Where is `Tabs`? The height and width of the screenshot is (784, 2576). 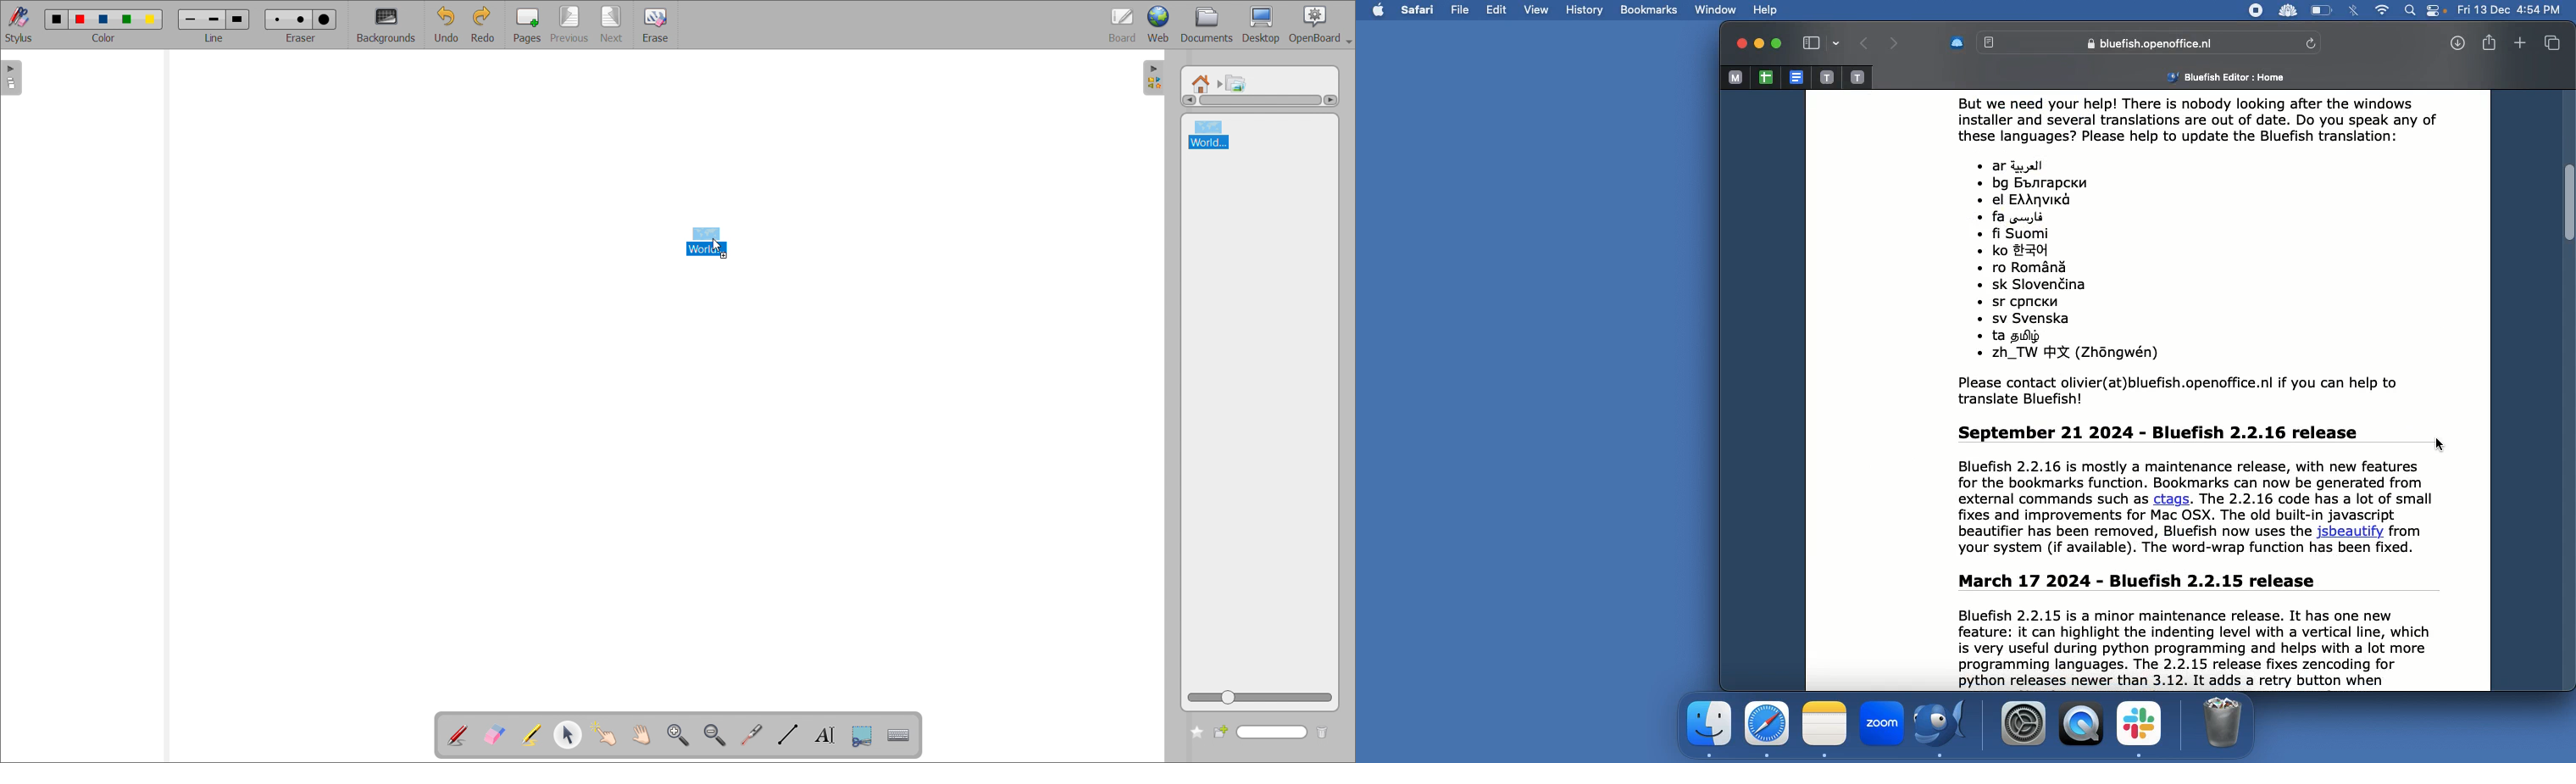 Tabs is located at coordinates (2552, 43).